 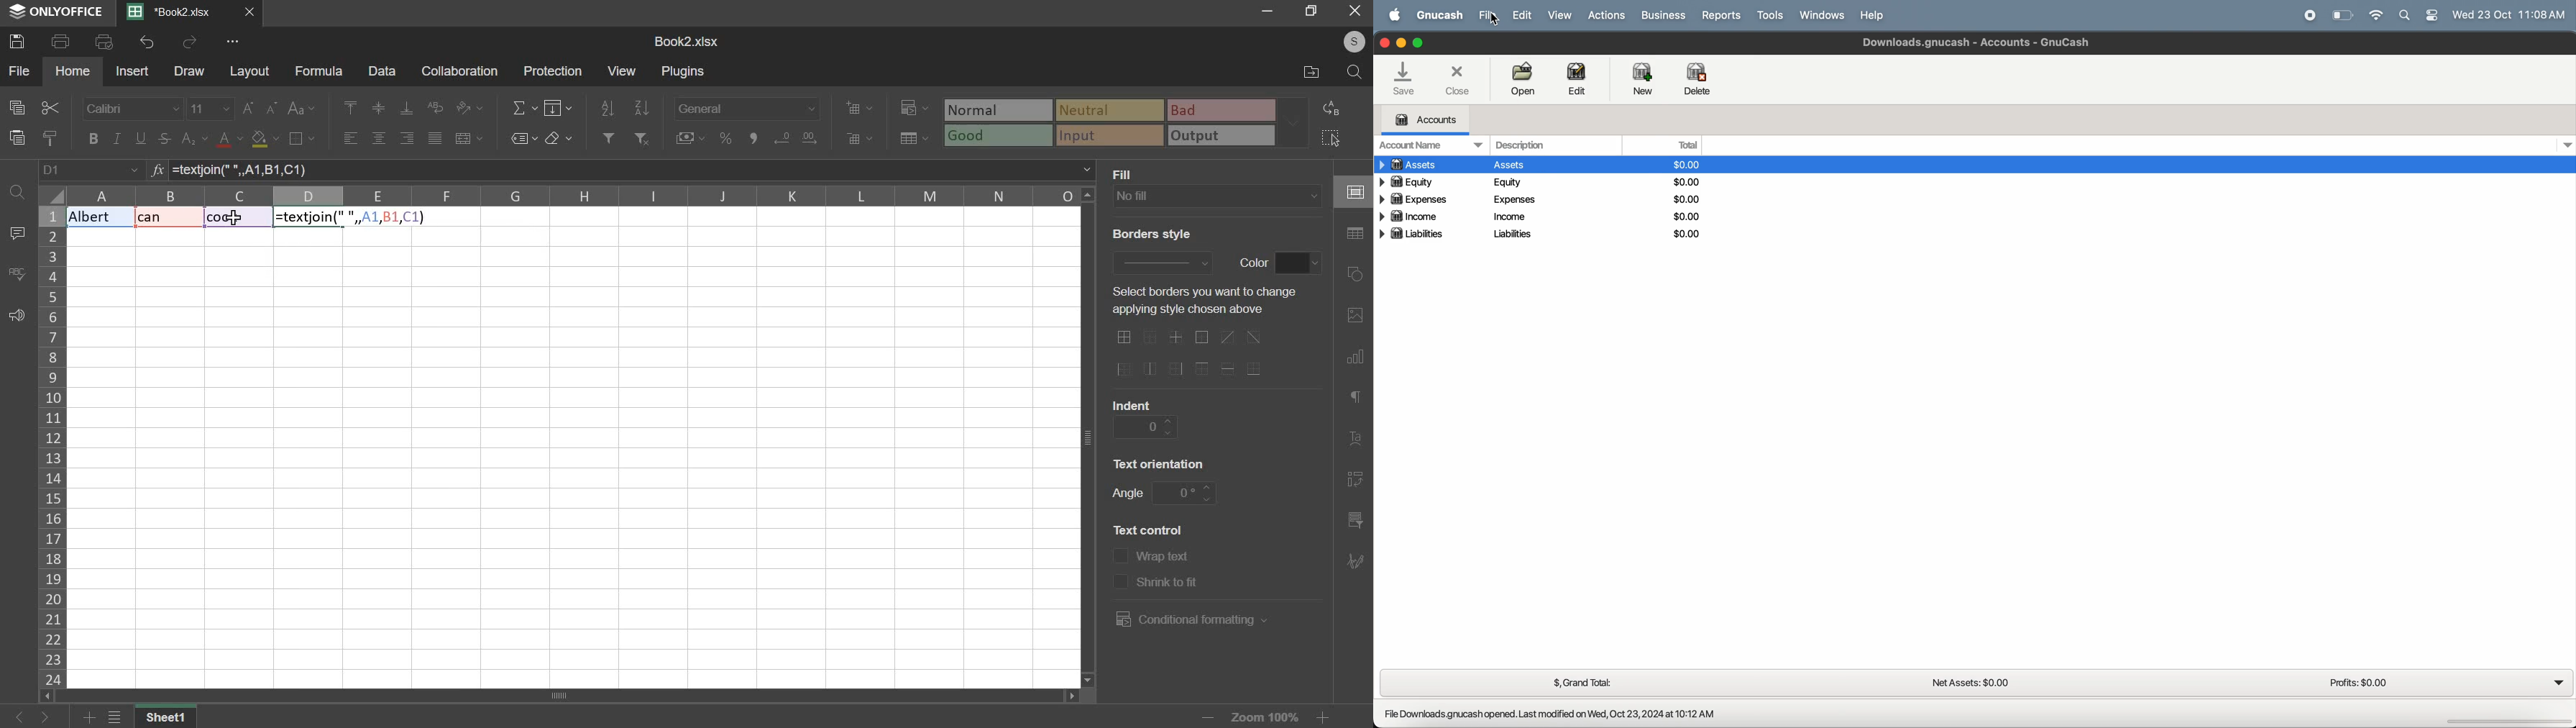 I want to click on liablites, so click(x=1518, y=236).